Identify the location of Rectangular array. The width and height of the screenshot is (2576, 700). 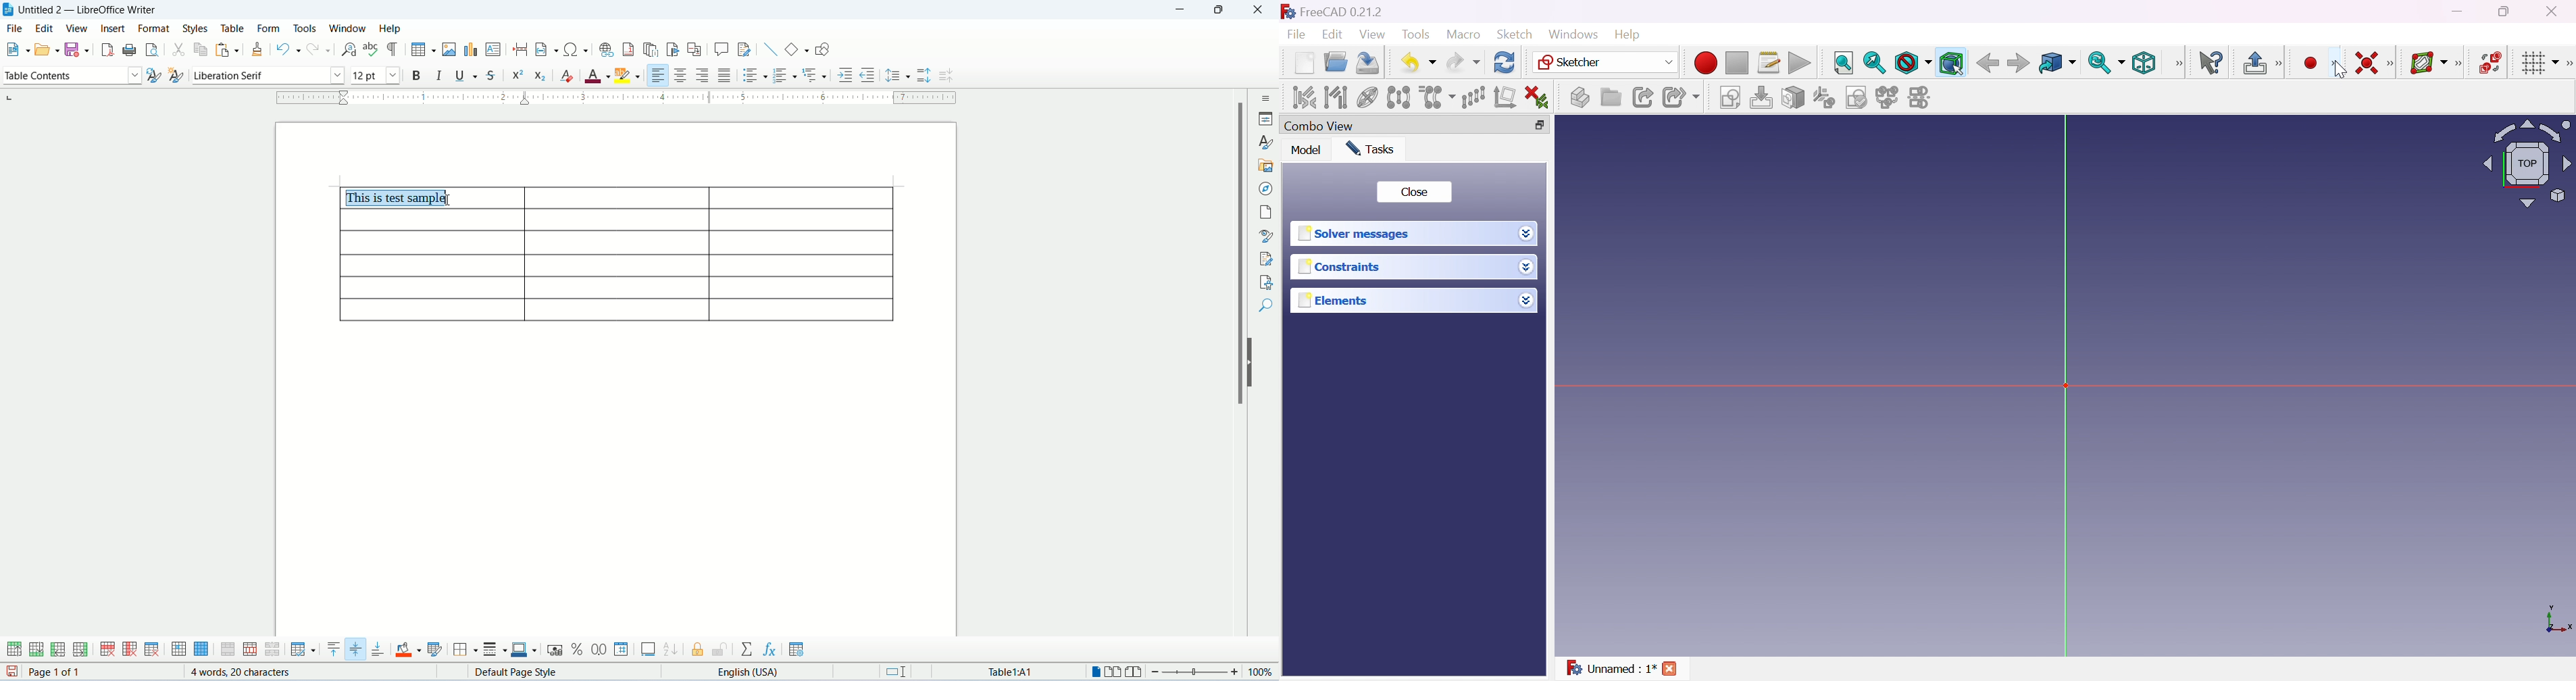
(1473, 98).